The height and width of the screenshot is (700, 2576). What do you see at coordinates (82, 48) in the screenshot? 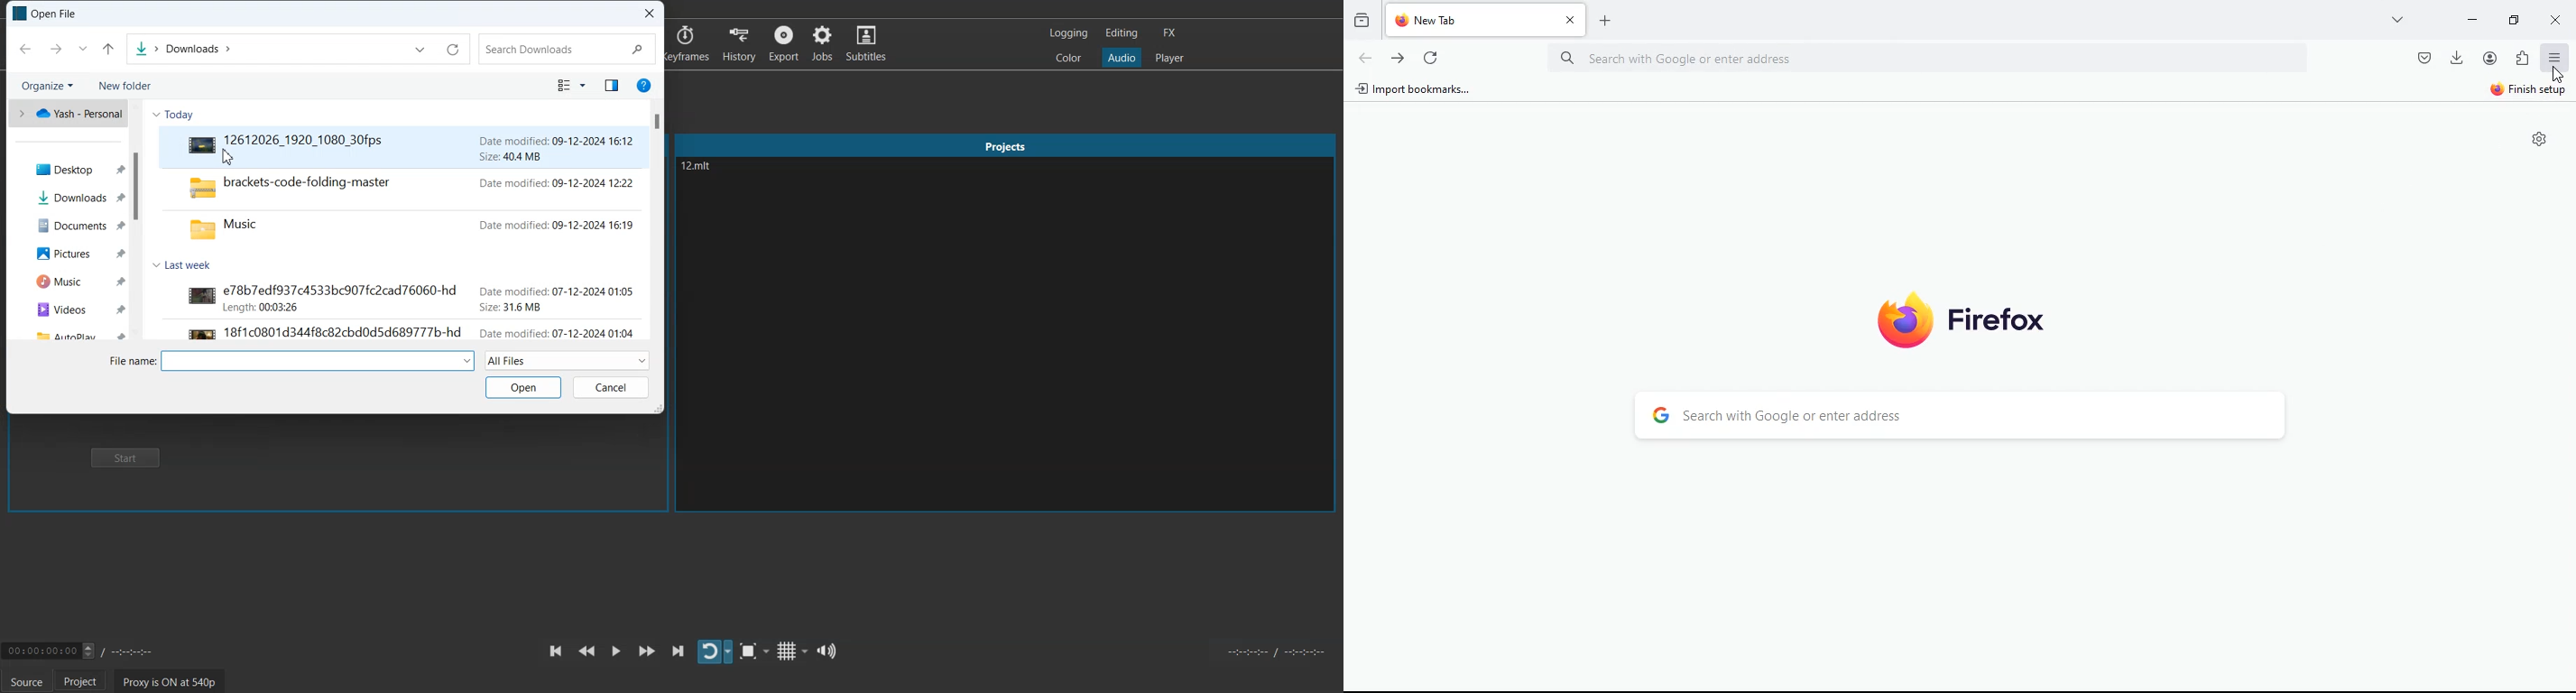
I see `Recent file` at bounding box center [82, 48].